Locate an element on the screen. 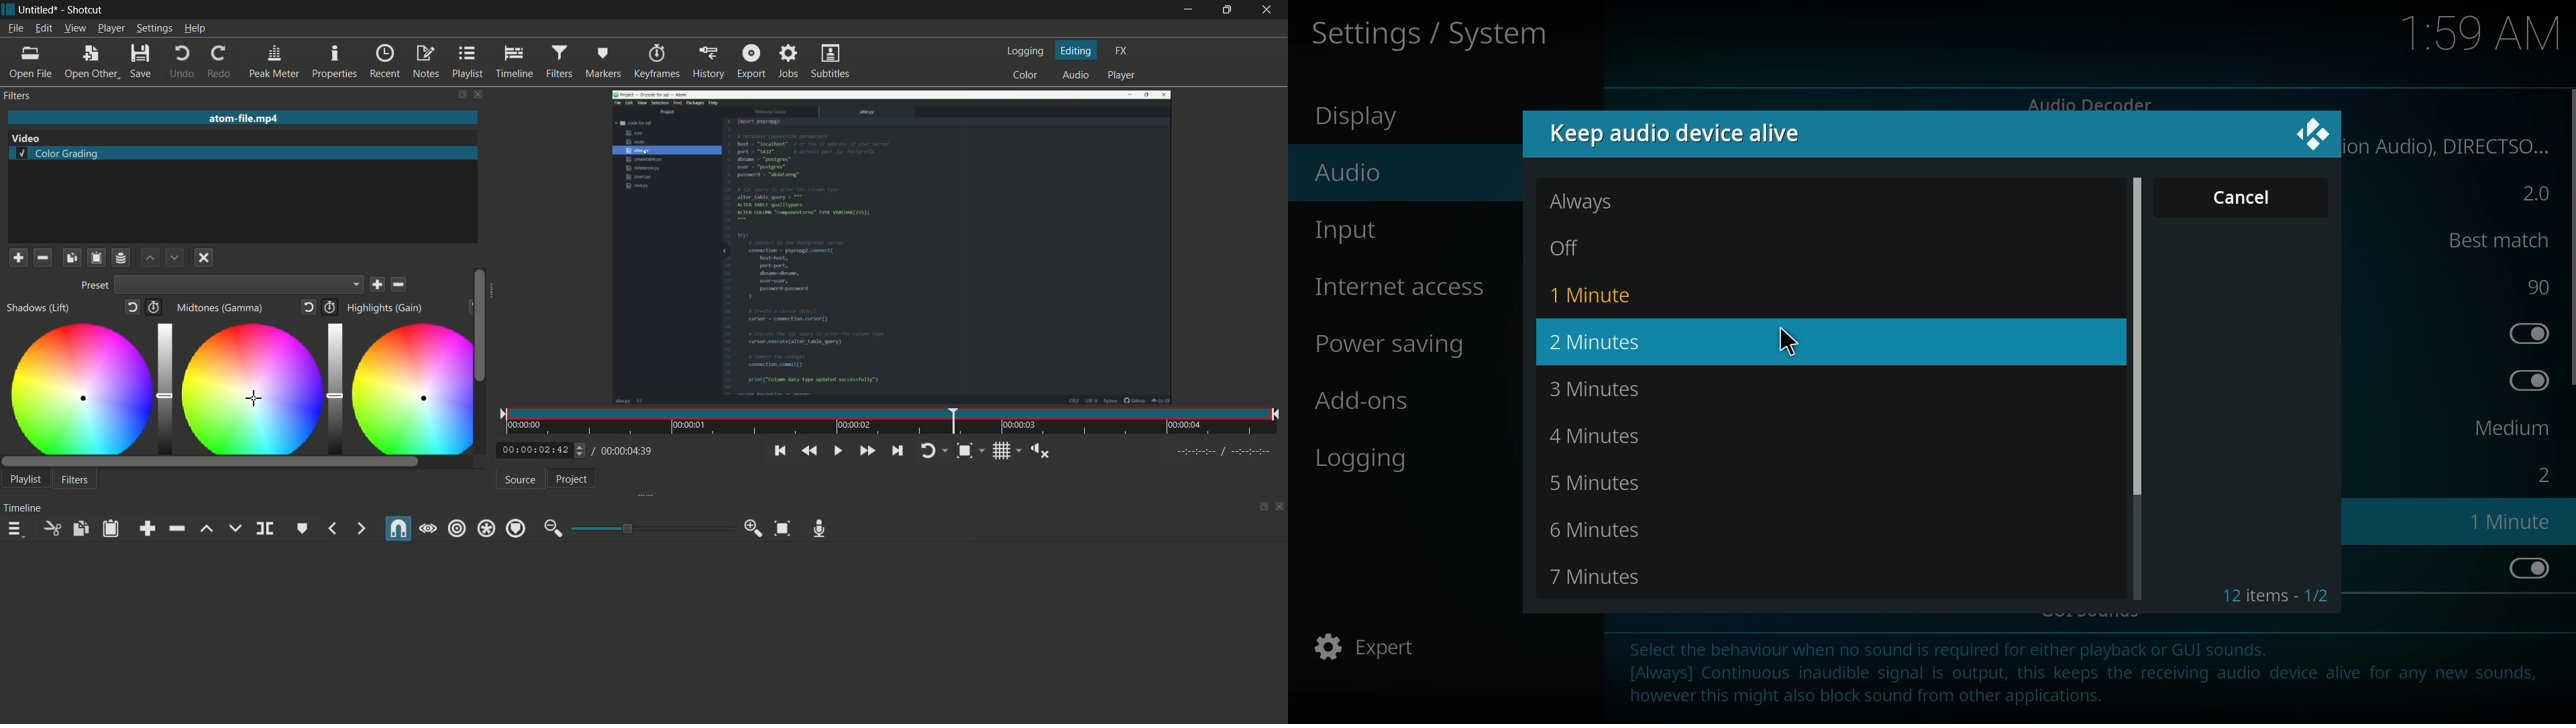 The height and width of the screenshot is (728, 2576). Scroller is located at coordinates (237, 462).